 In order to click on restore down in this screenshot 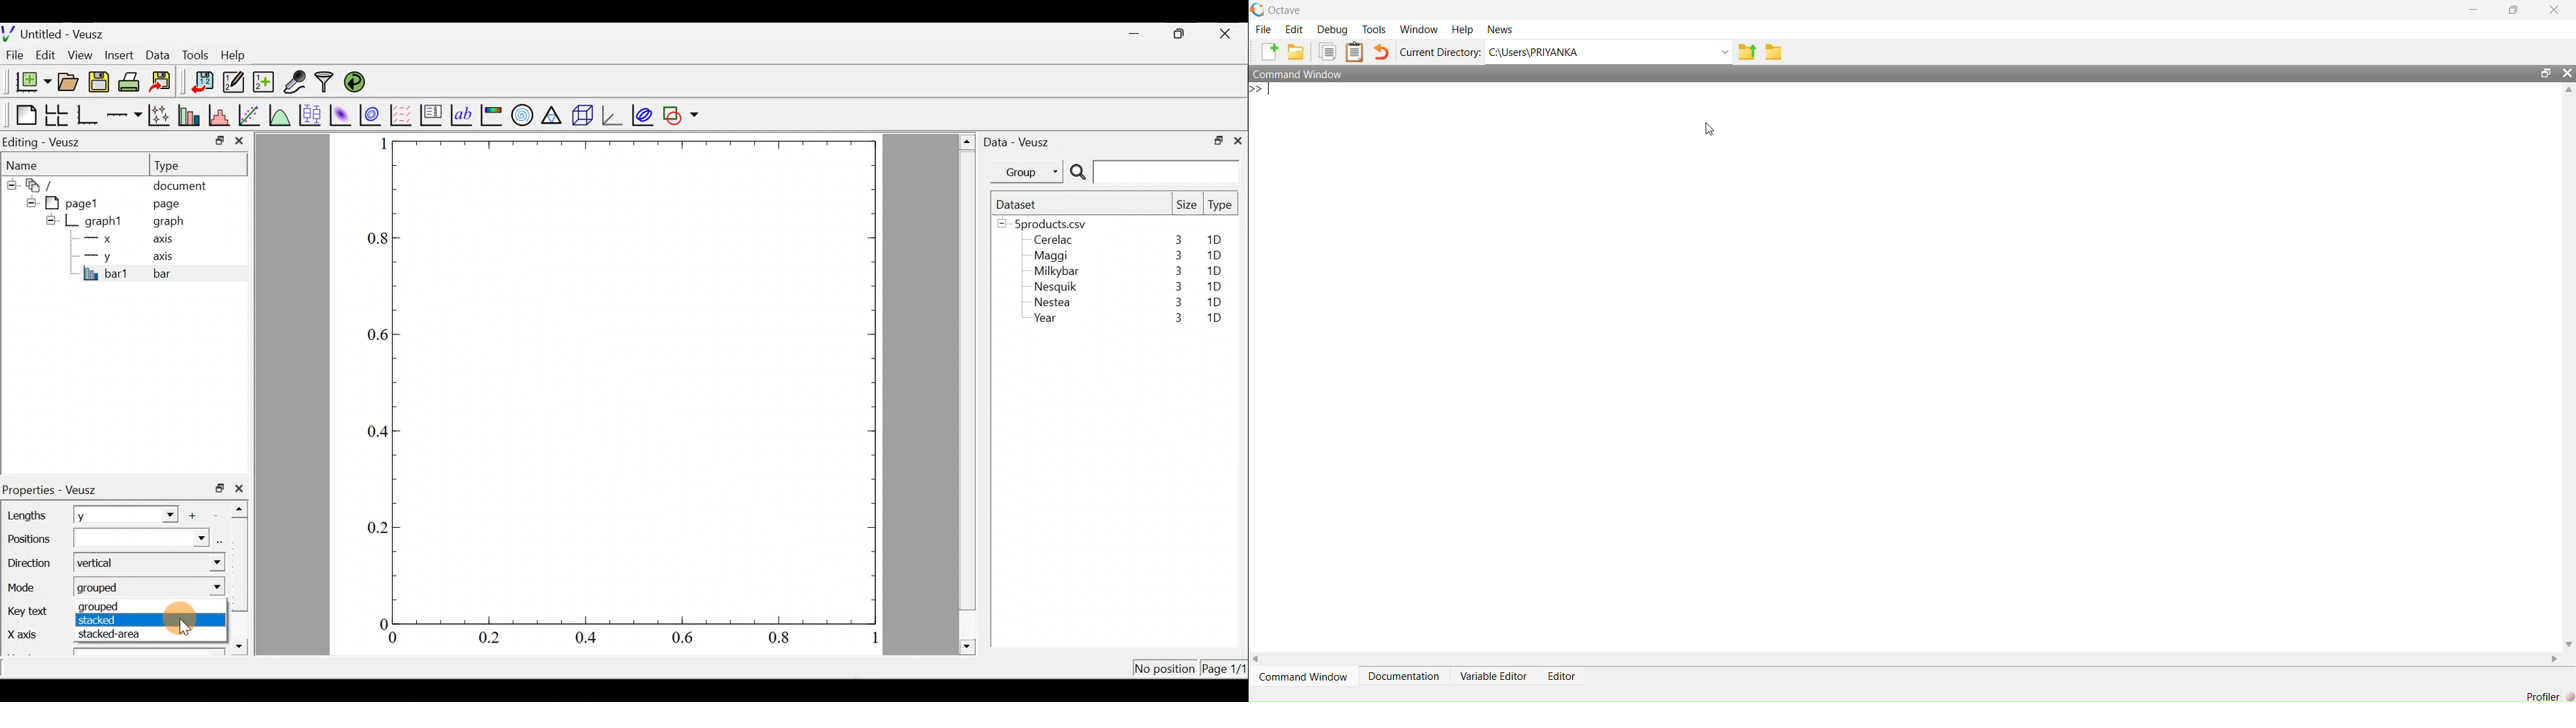, I will do `click(1181, 34)`.